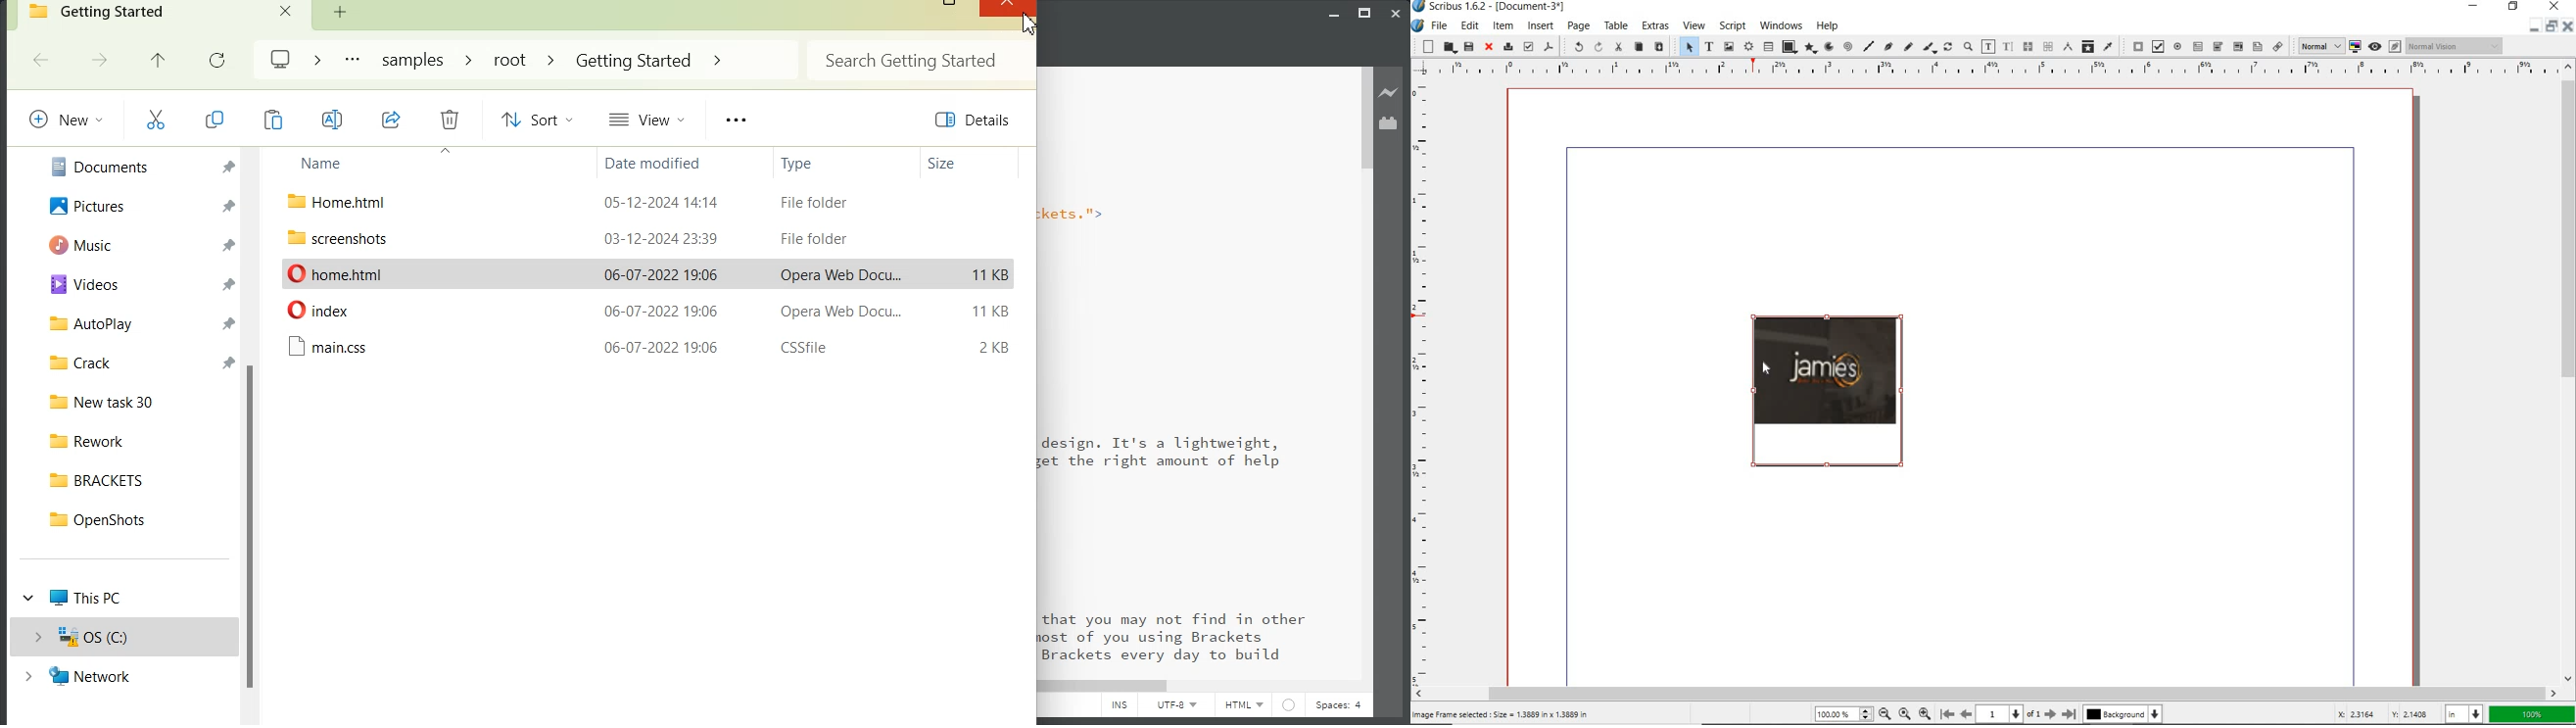  What do you see at coordinates (1688, 46) in the screenshot?
I see `SELECT` at bounding box center [1688, 46].